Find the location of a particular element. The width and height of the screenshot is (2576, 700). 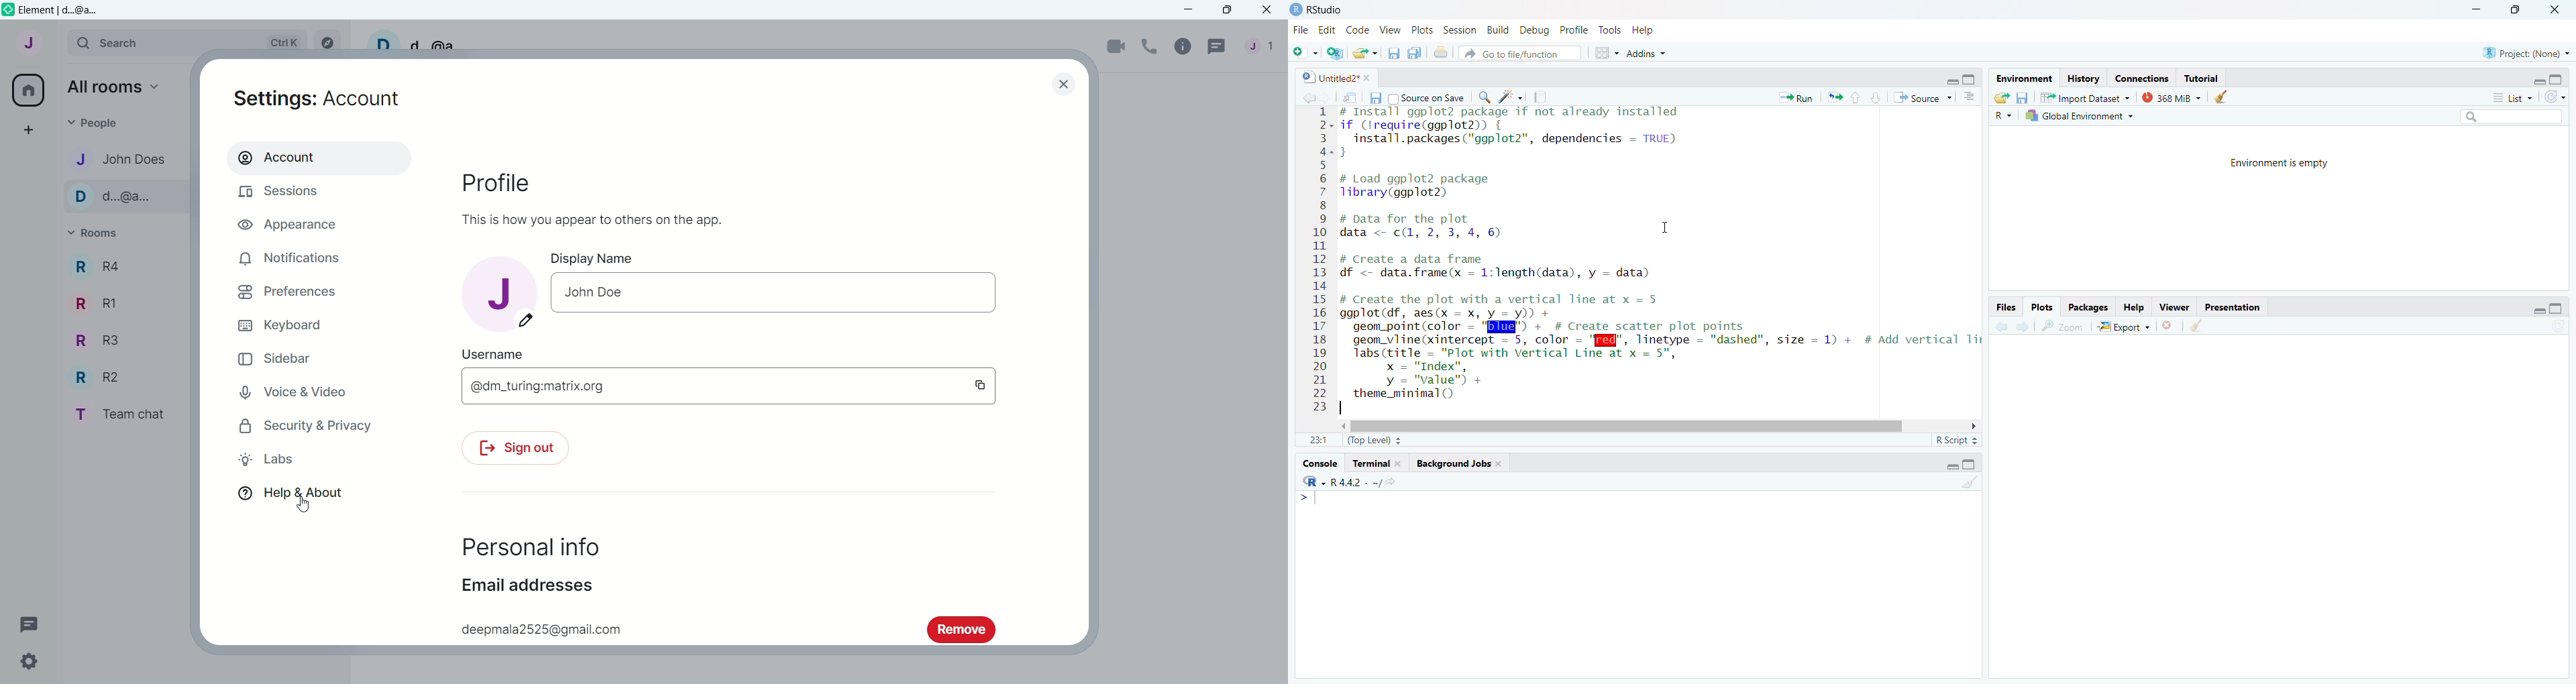

minimise is located at coordinates (2538, 310).